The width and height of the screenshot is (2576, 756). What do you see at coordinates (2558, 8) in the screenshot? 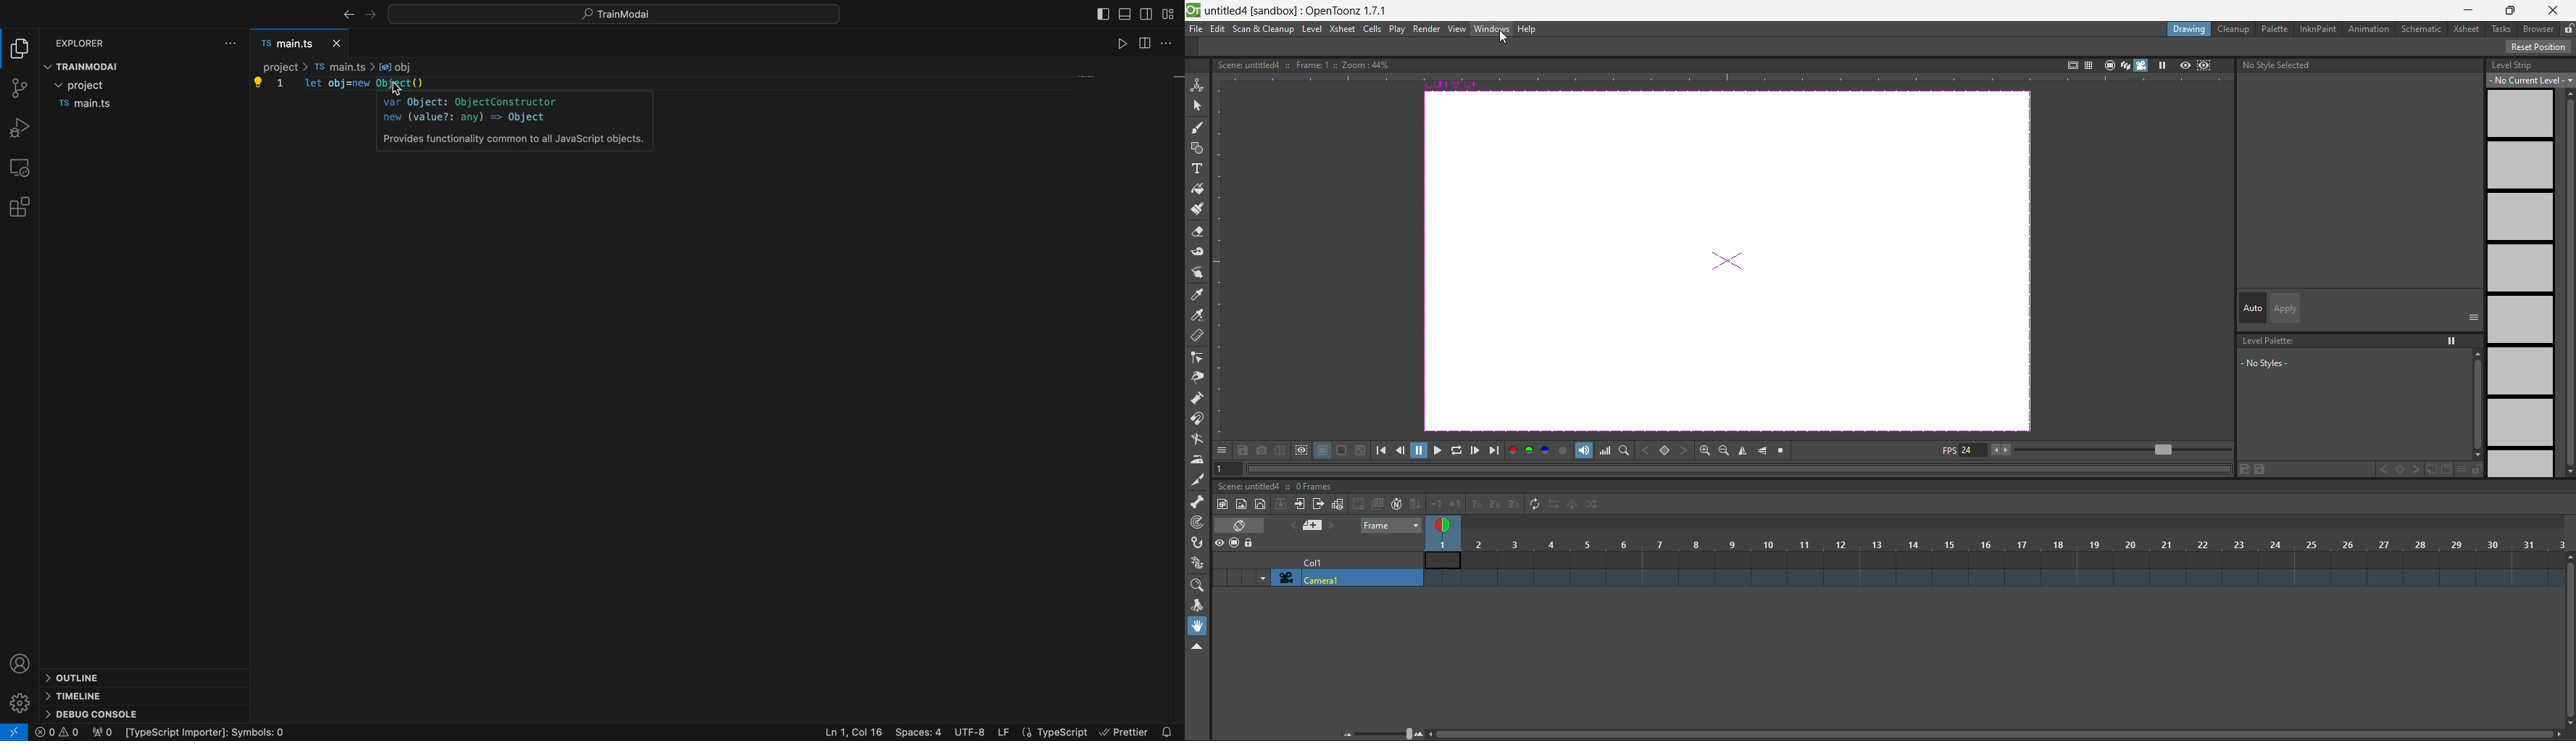
I see `close` at bounding box center [2558, 8].